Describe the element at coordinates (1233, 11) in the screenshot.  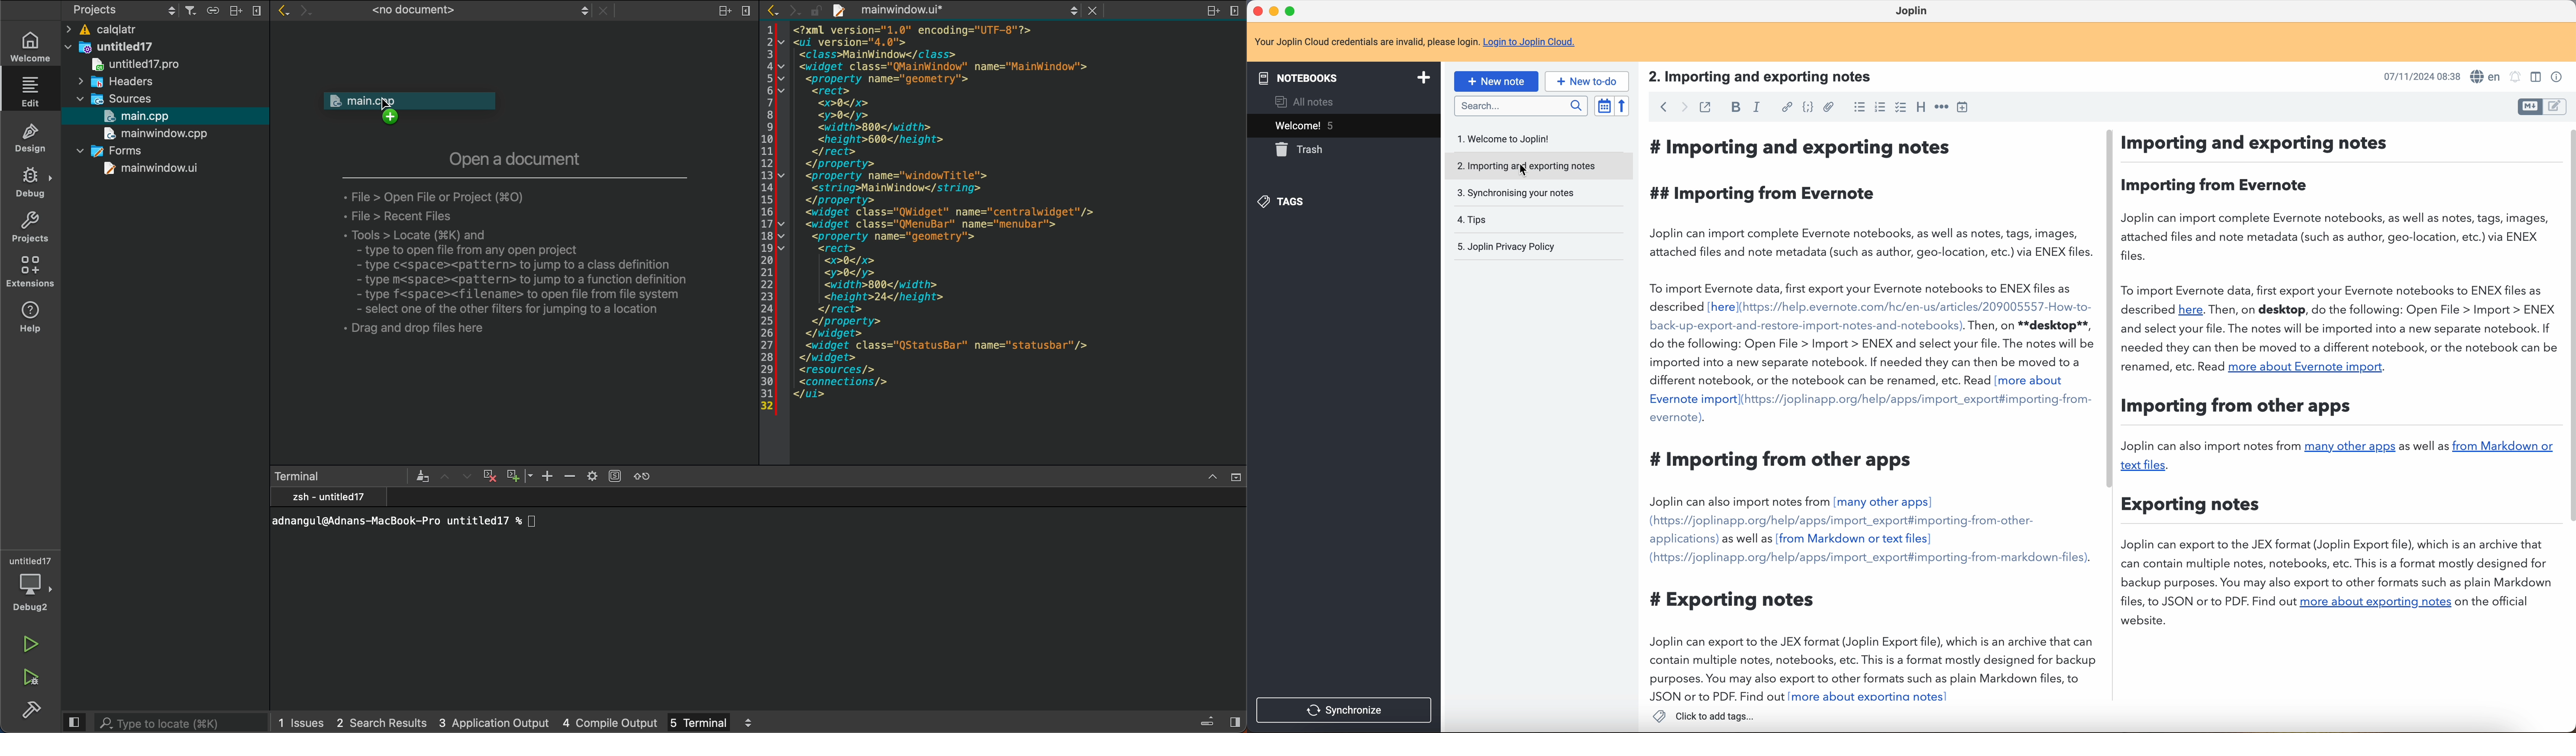
I see `remove split` at that location.